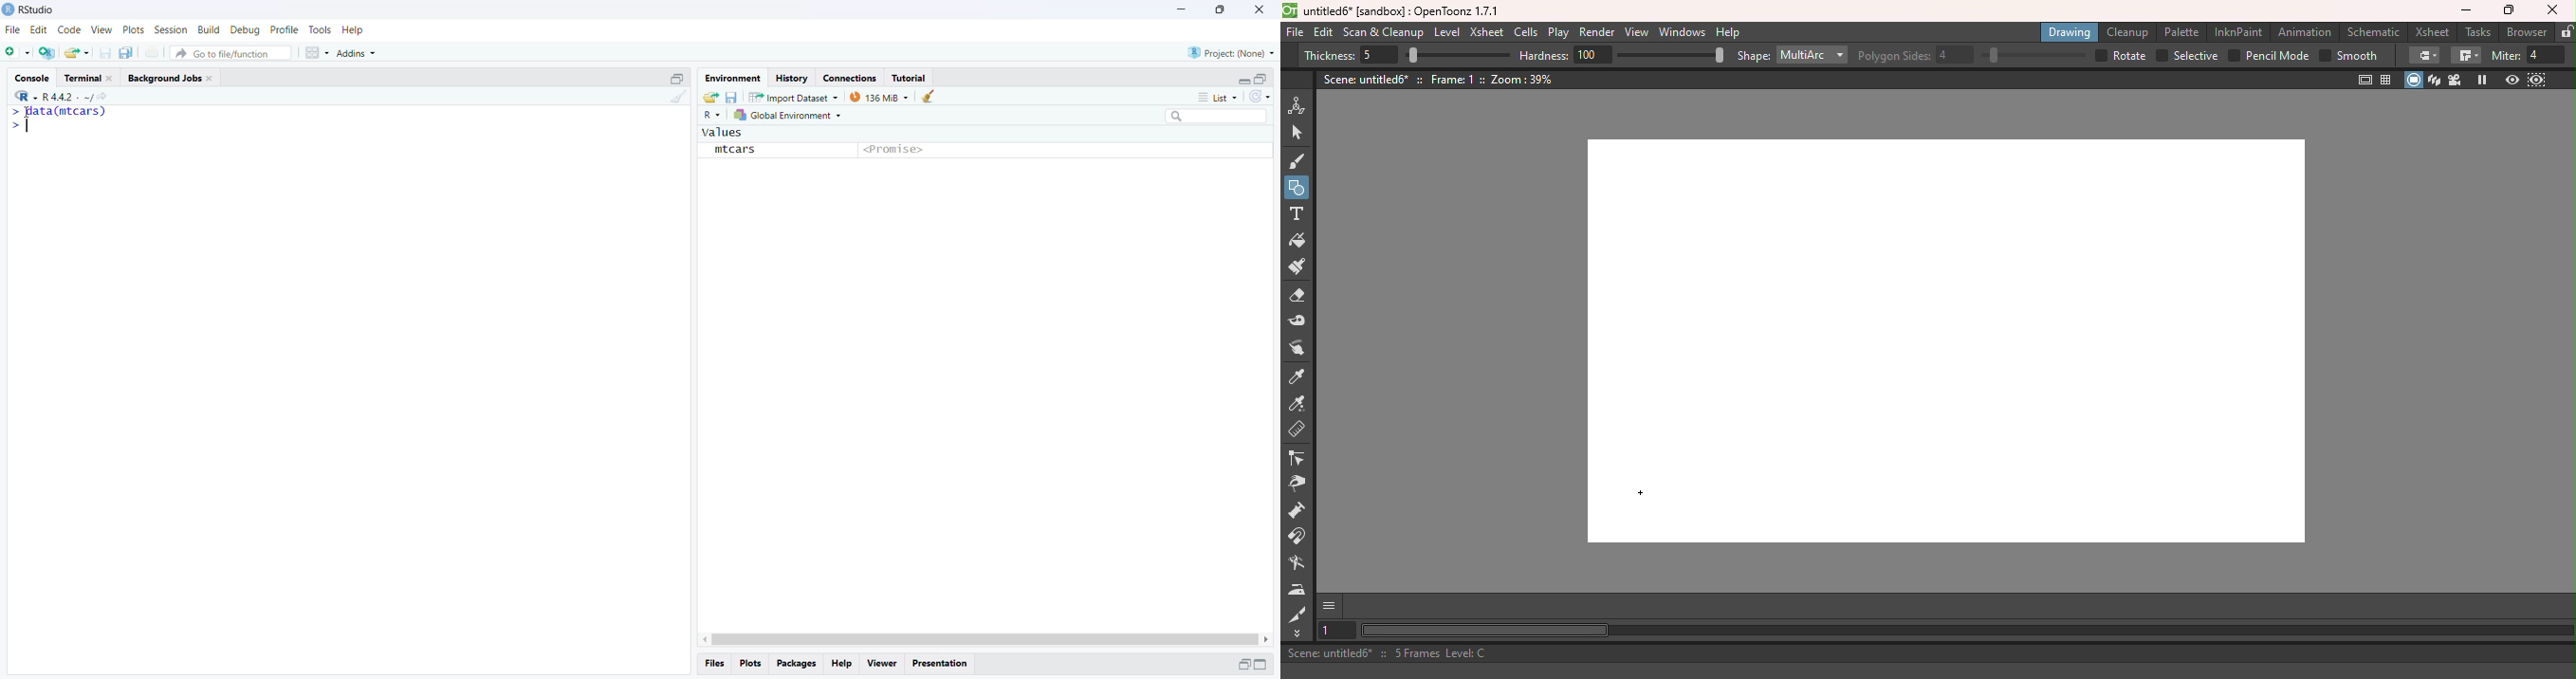  What do you see at coordinates (210, 30) in the screenshot?
I see `Build` at bounding box center [210, 30].